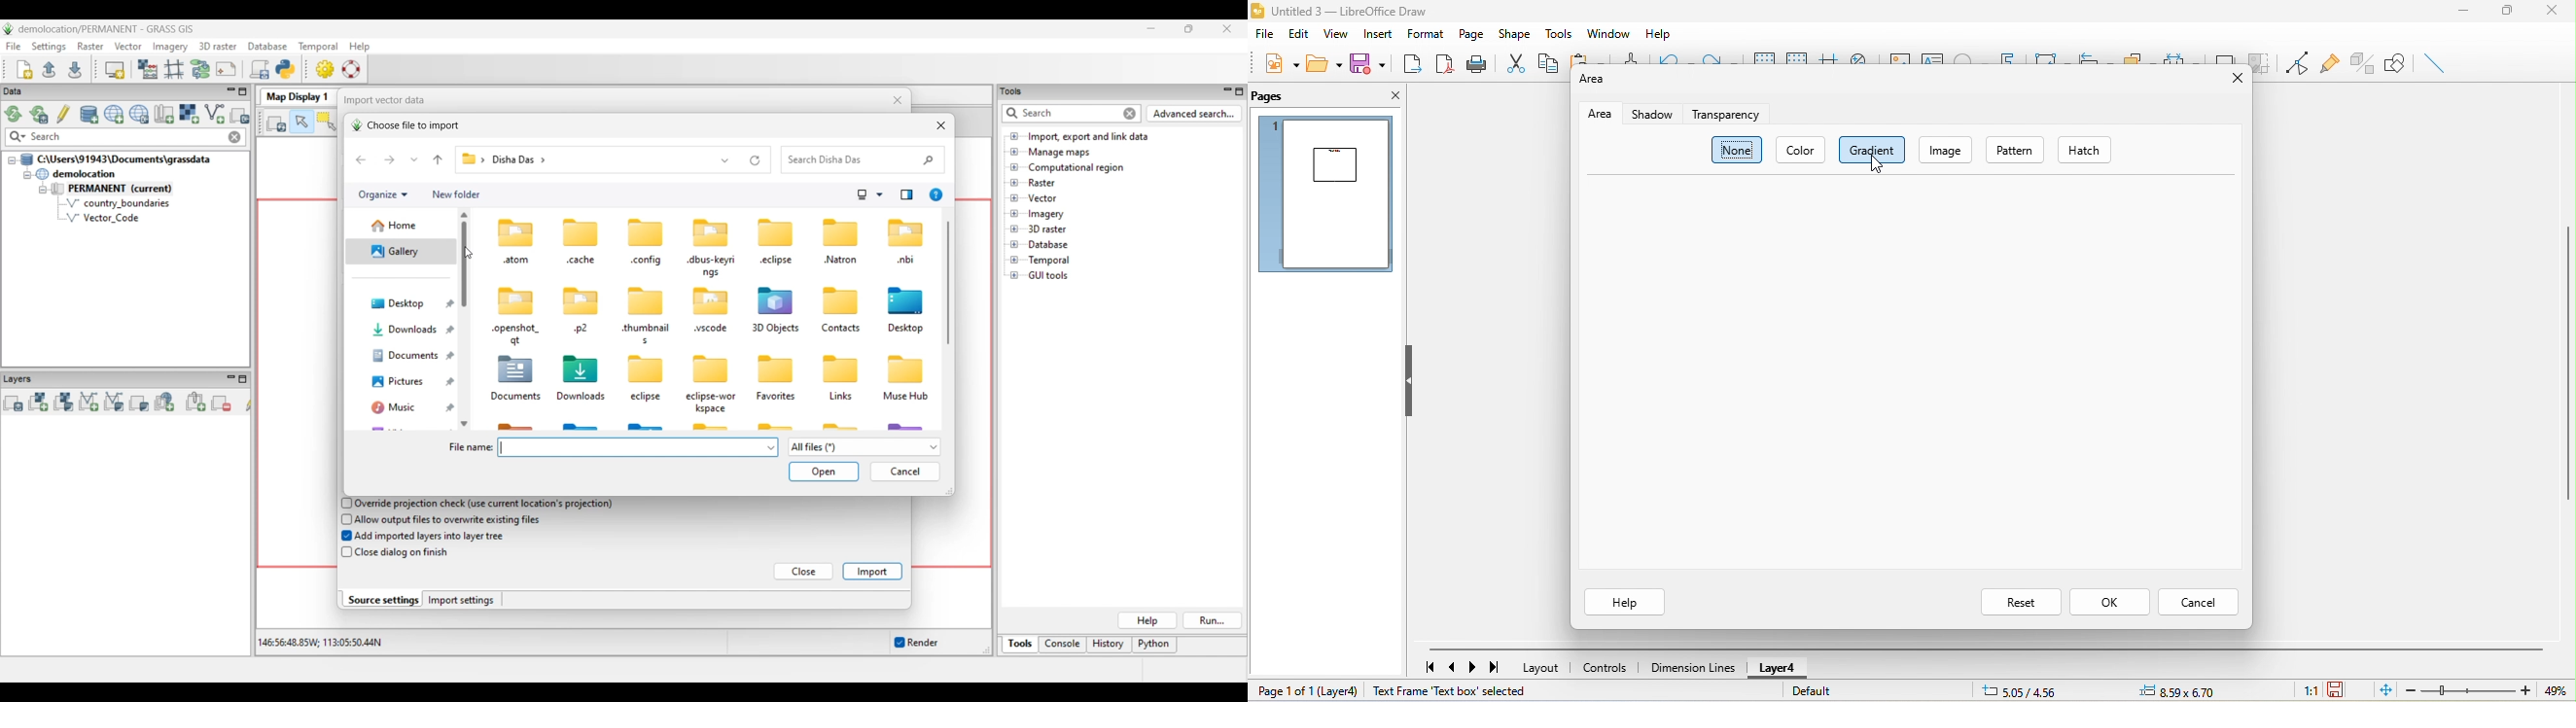 The width and height of the screenshot is (2576, 728). I want to click on default, so click(1837, 694).